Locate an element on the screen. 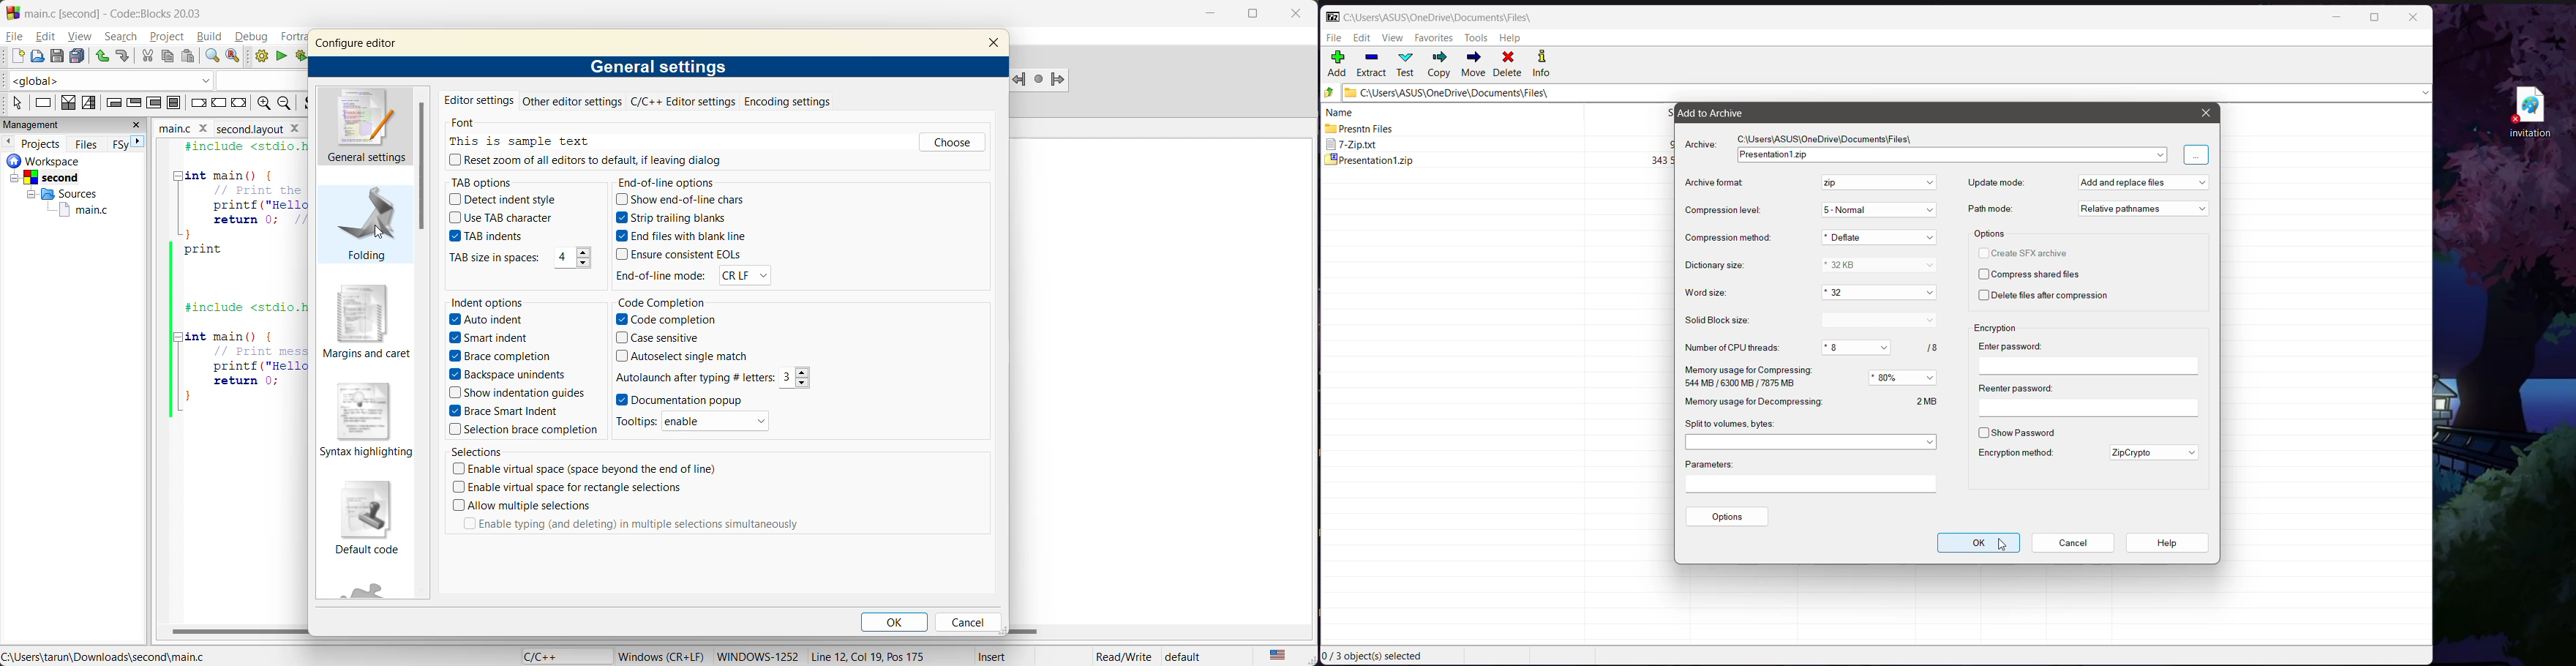  Presntn Files 2024-11-21 15.10 2024-11-20 22:14 is located at coordinates (1499, 128).